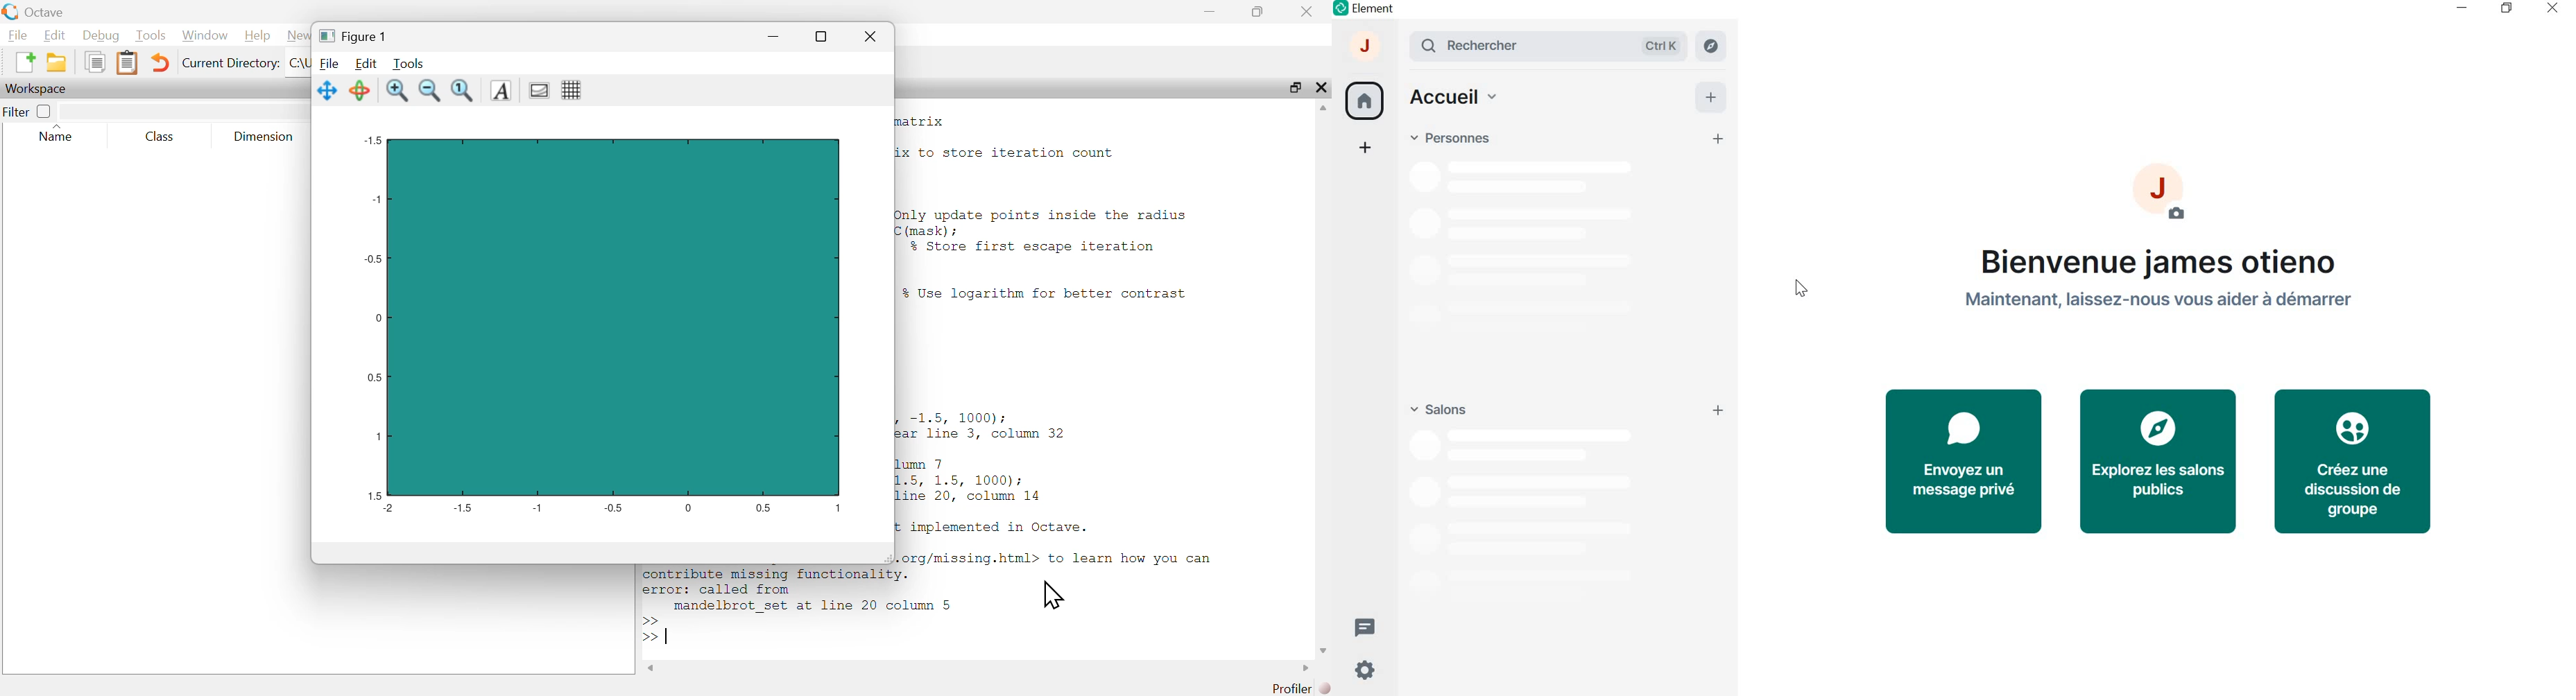  What do you see at coordinates (2159, 462) in the screenshot?
I see `Explorez les salons publics` at bounding box center [2159, 462].